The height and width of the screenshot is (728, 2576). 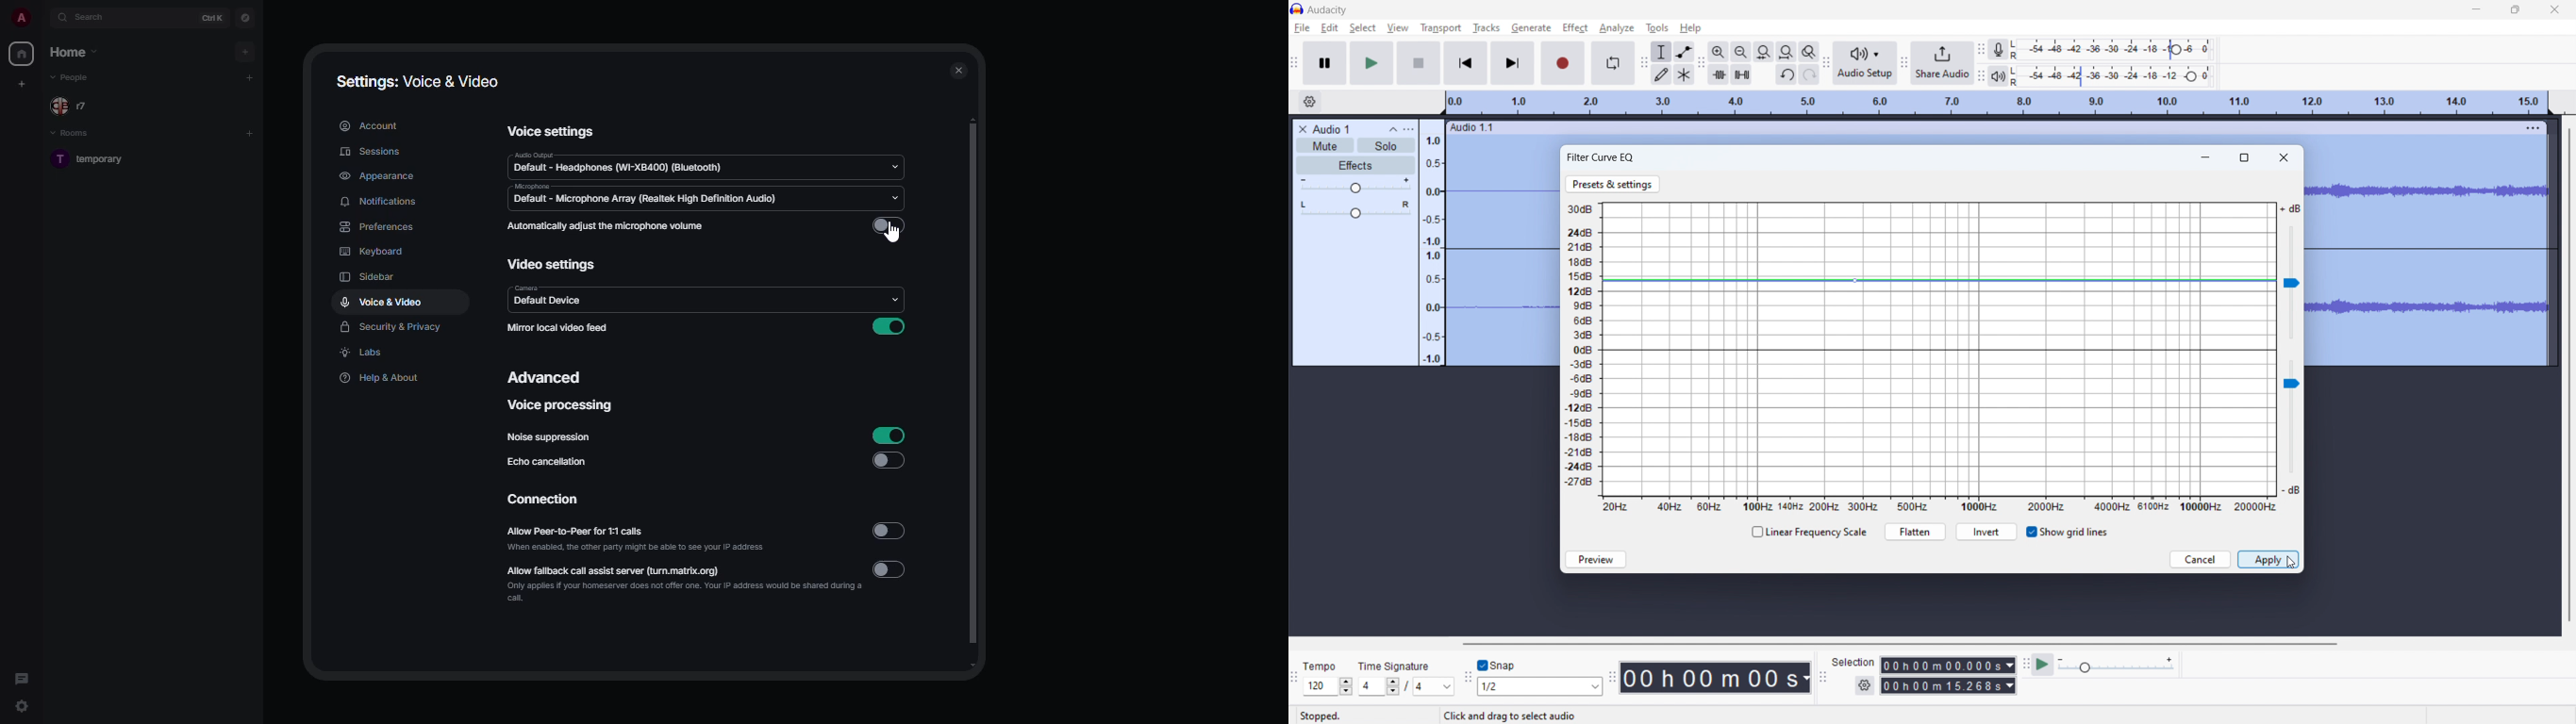 What do you see at coordinates (1982, 50) in the screenshot?
I see `recording meter toolbar` at bounding box center [1982, 50].